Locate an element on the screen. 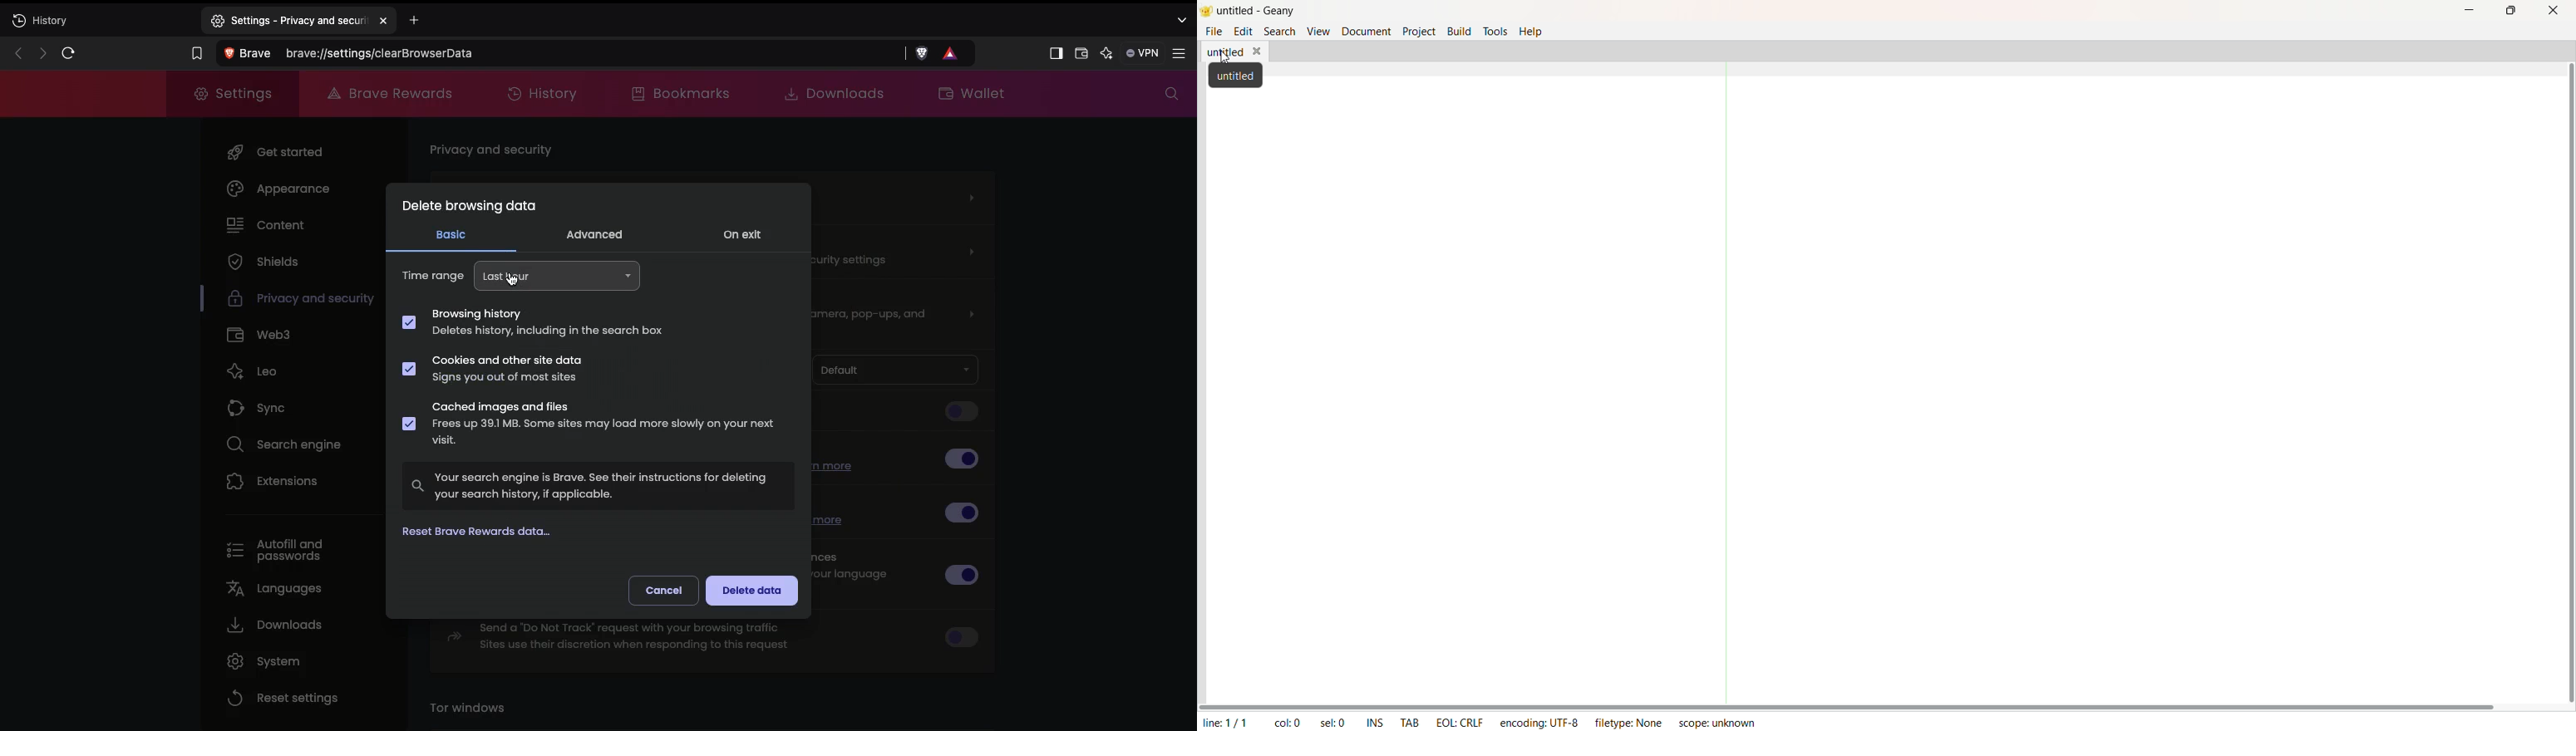  line 1/1 is located at coordinates (1223, 722).